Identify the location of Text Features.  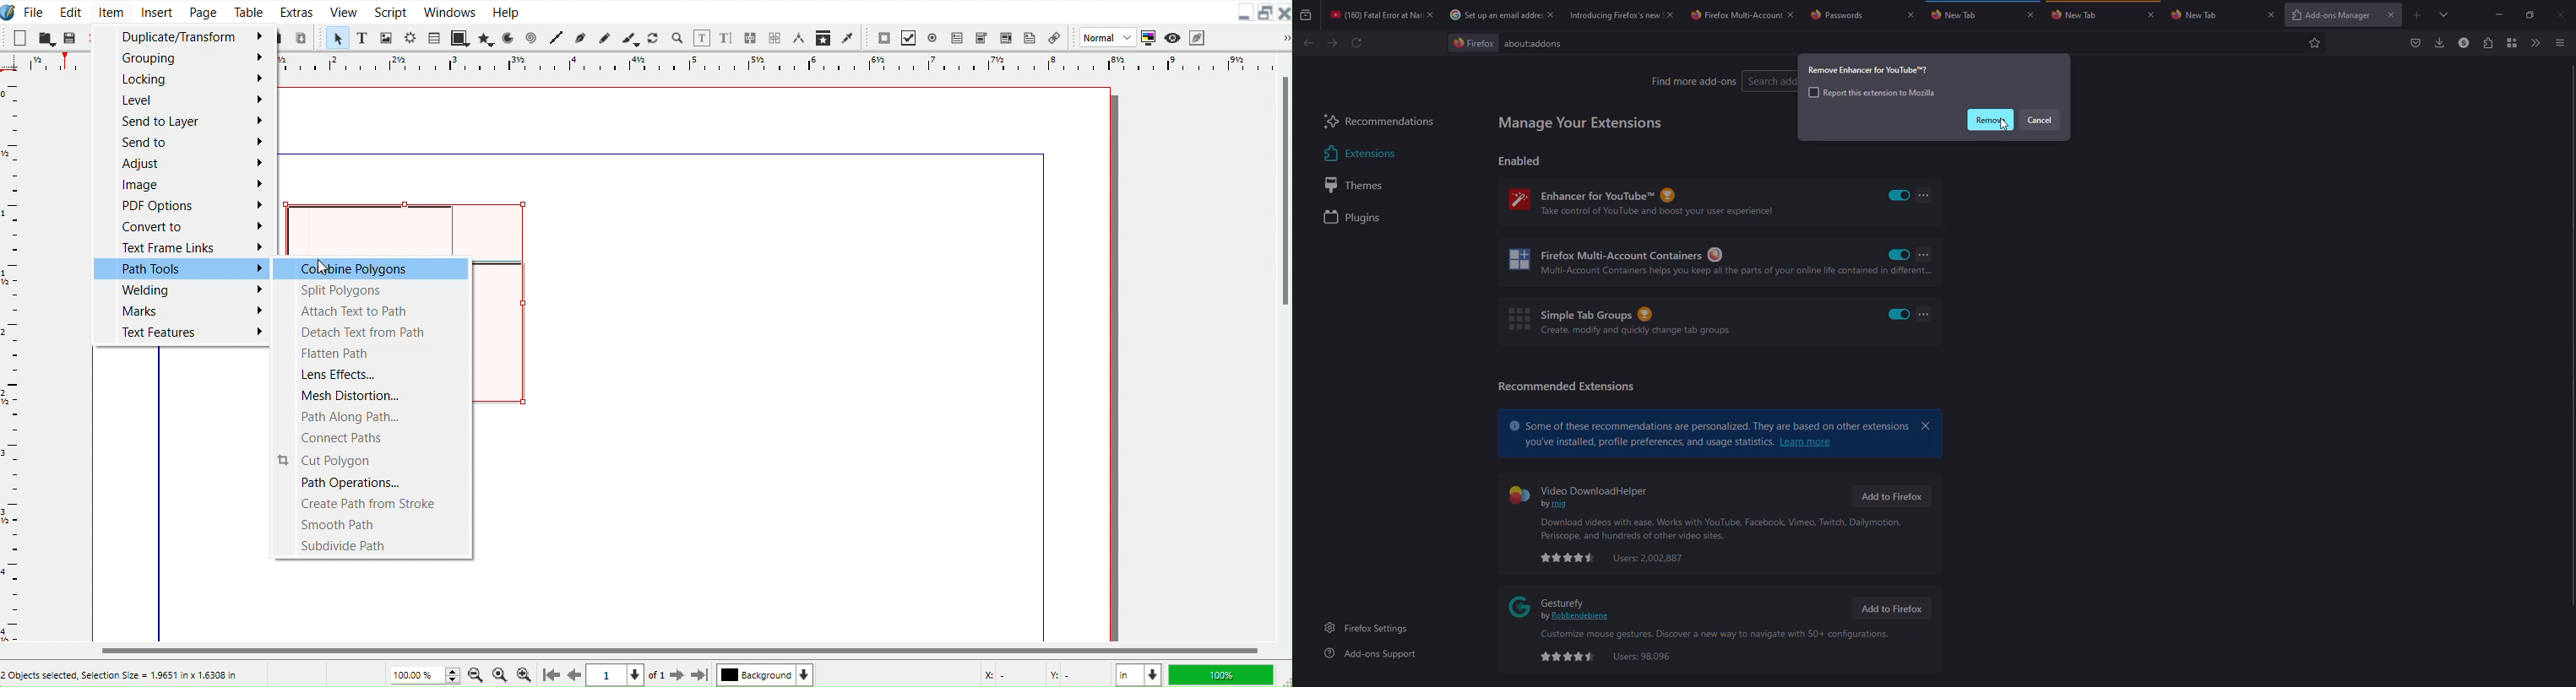
(181, 333).